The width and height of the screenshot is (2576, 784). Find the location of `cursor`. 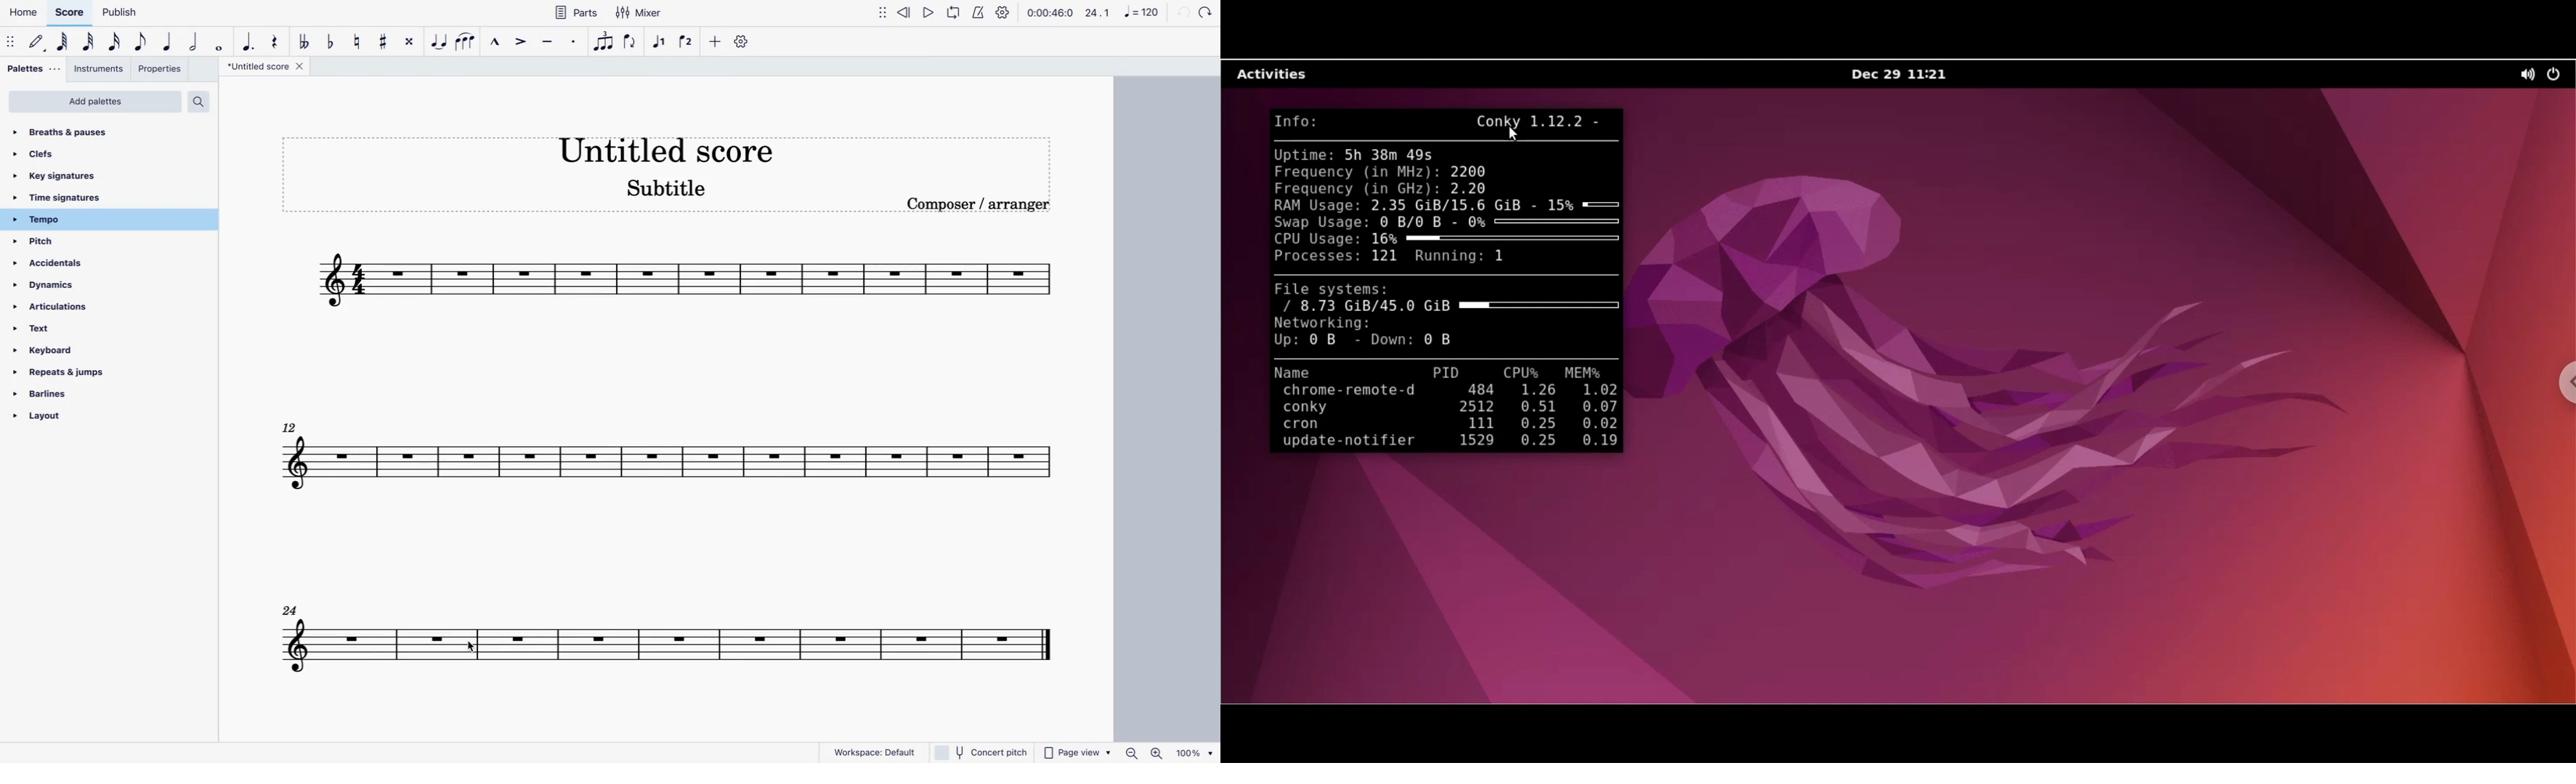

cursor is located at coordinates (470, 647).